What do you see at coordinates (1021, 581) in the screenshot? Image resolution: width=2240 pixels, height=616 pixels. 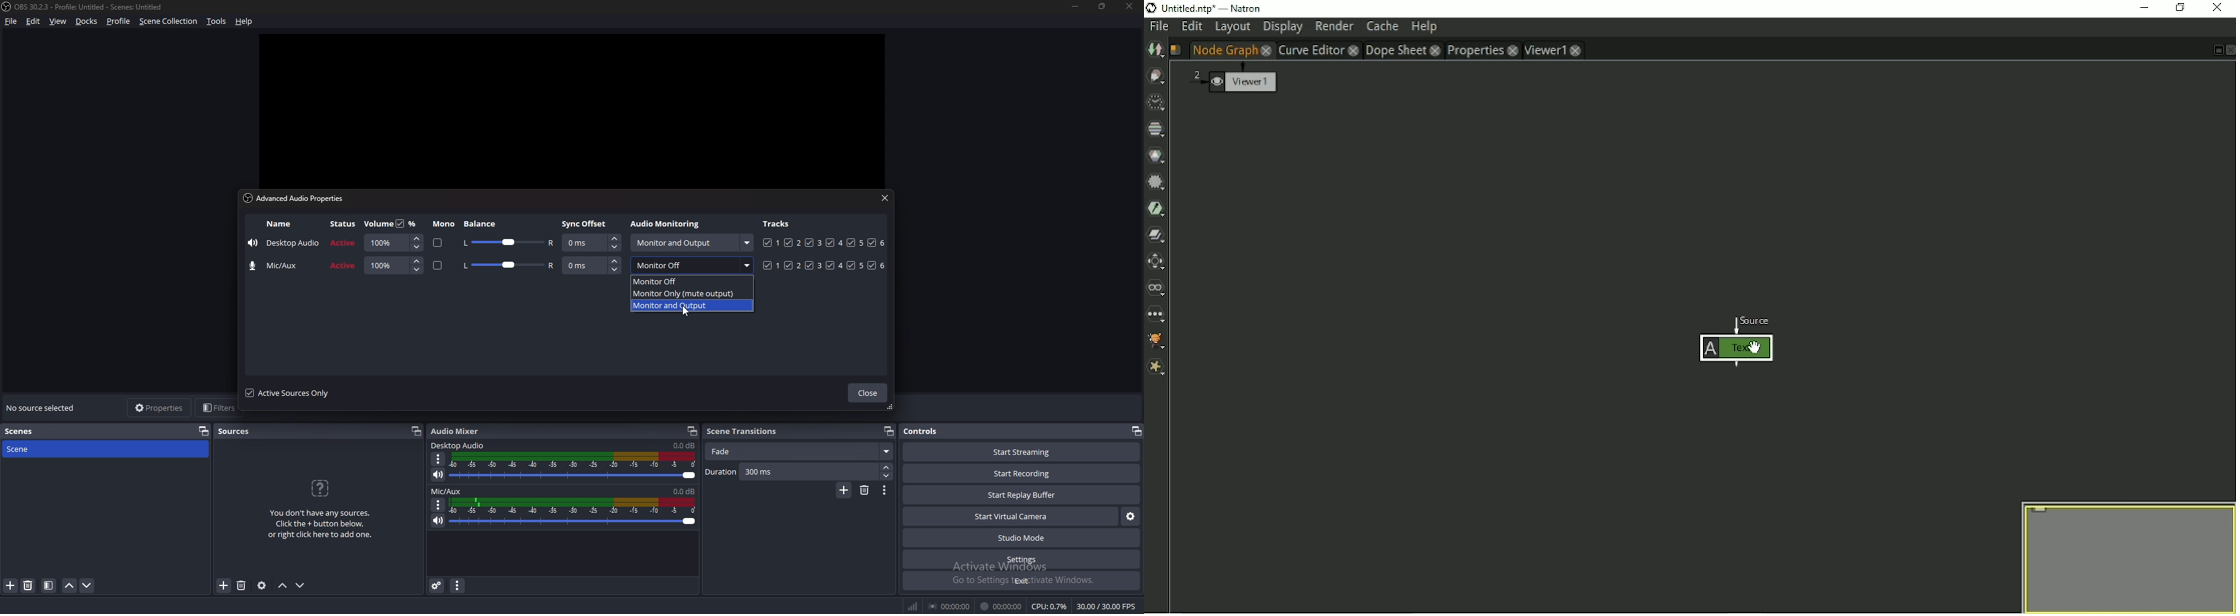 I see `exit` at bounding box center [1021, 581].